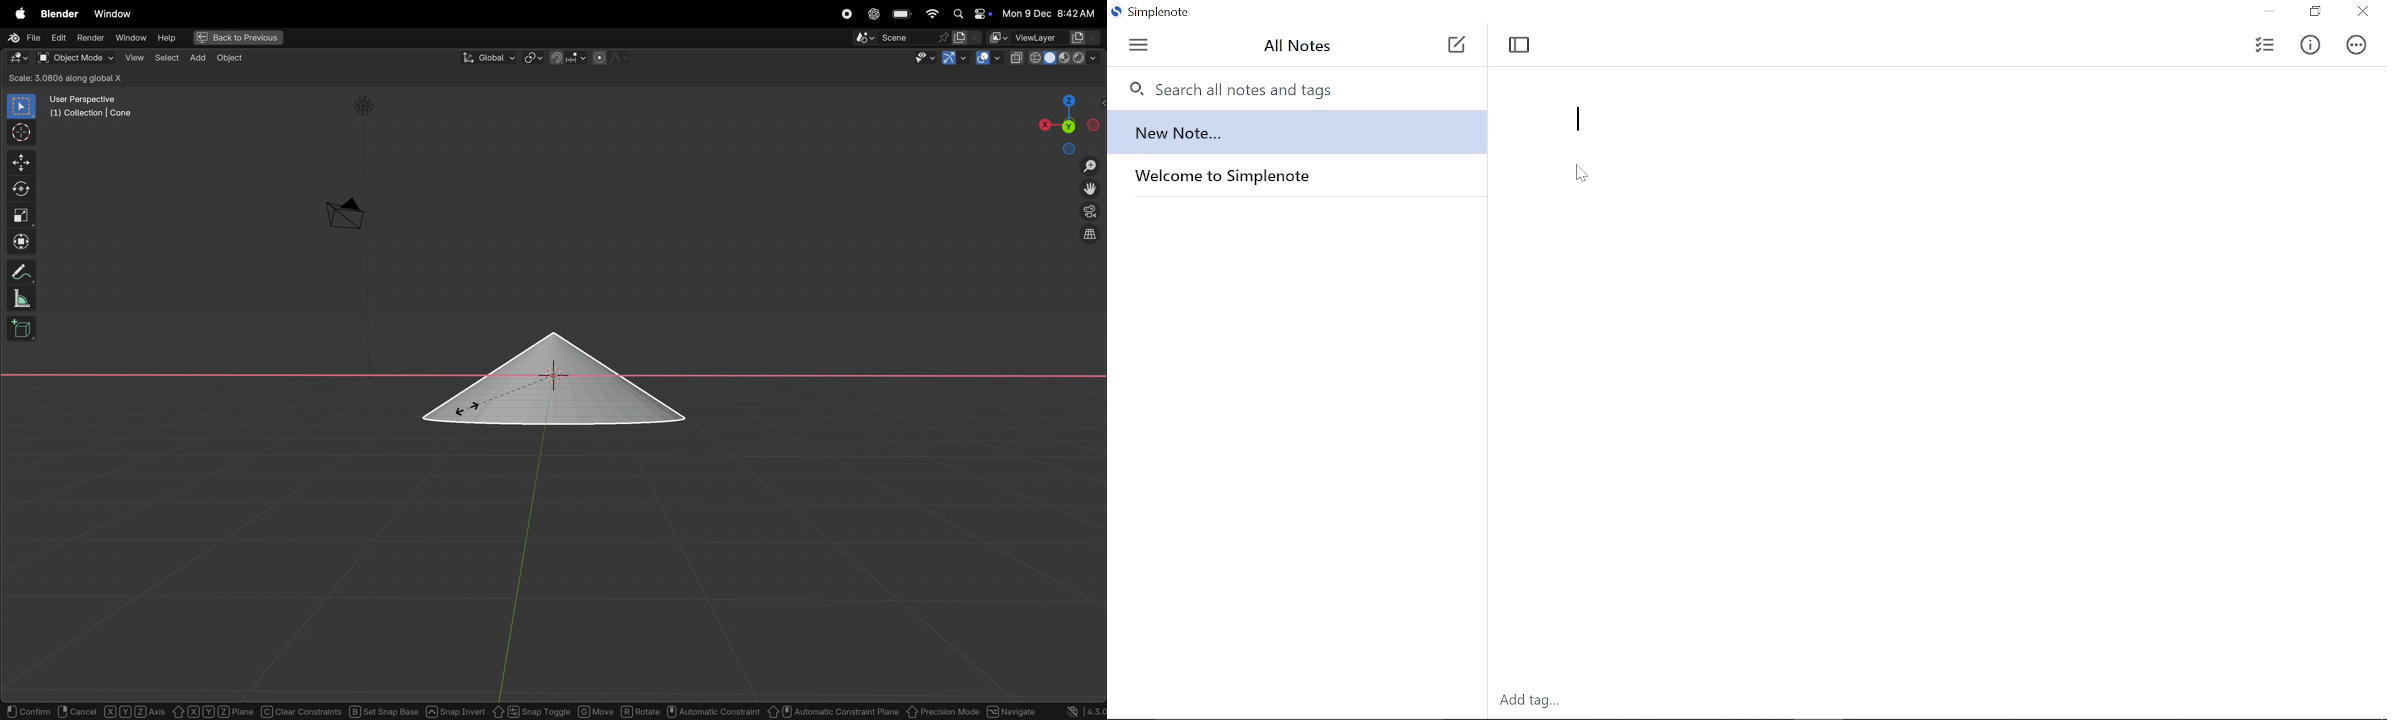 The width and height of the screenshot is (2408, 728). Describe the element at coordinates (86, 78) in the screenshot. I see `mode` at that location.